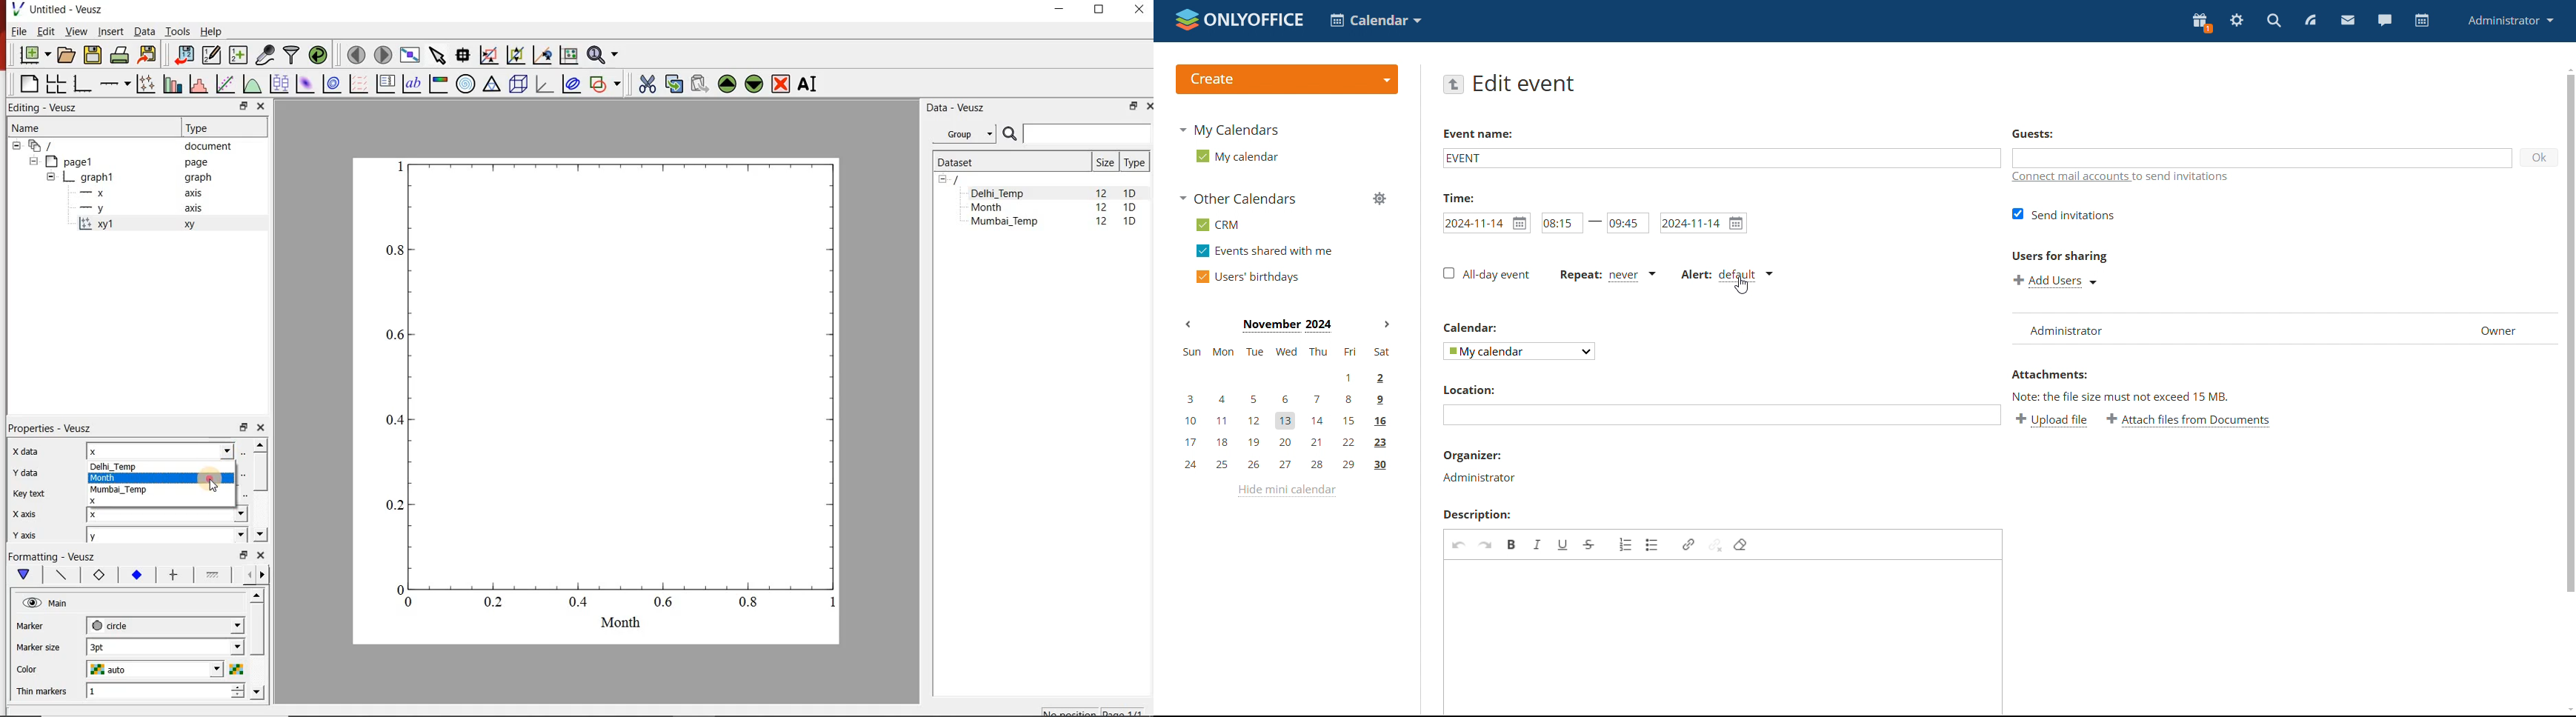 The width and height of the screenshot is (2576, 728). I want to click on move the selected widget down, so click(754, 84).